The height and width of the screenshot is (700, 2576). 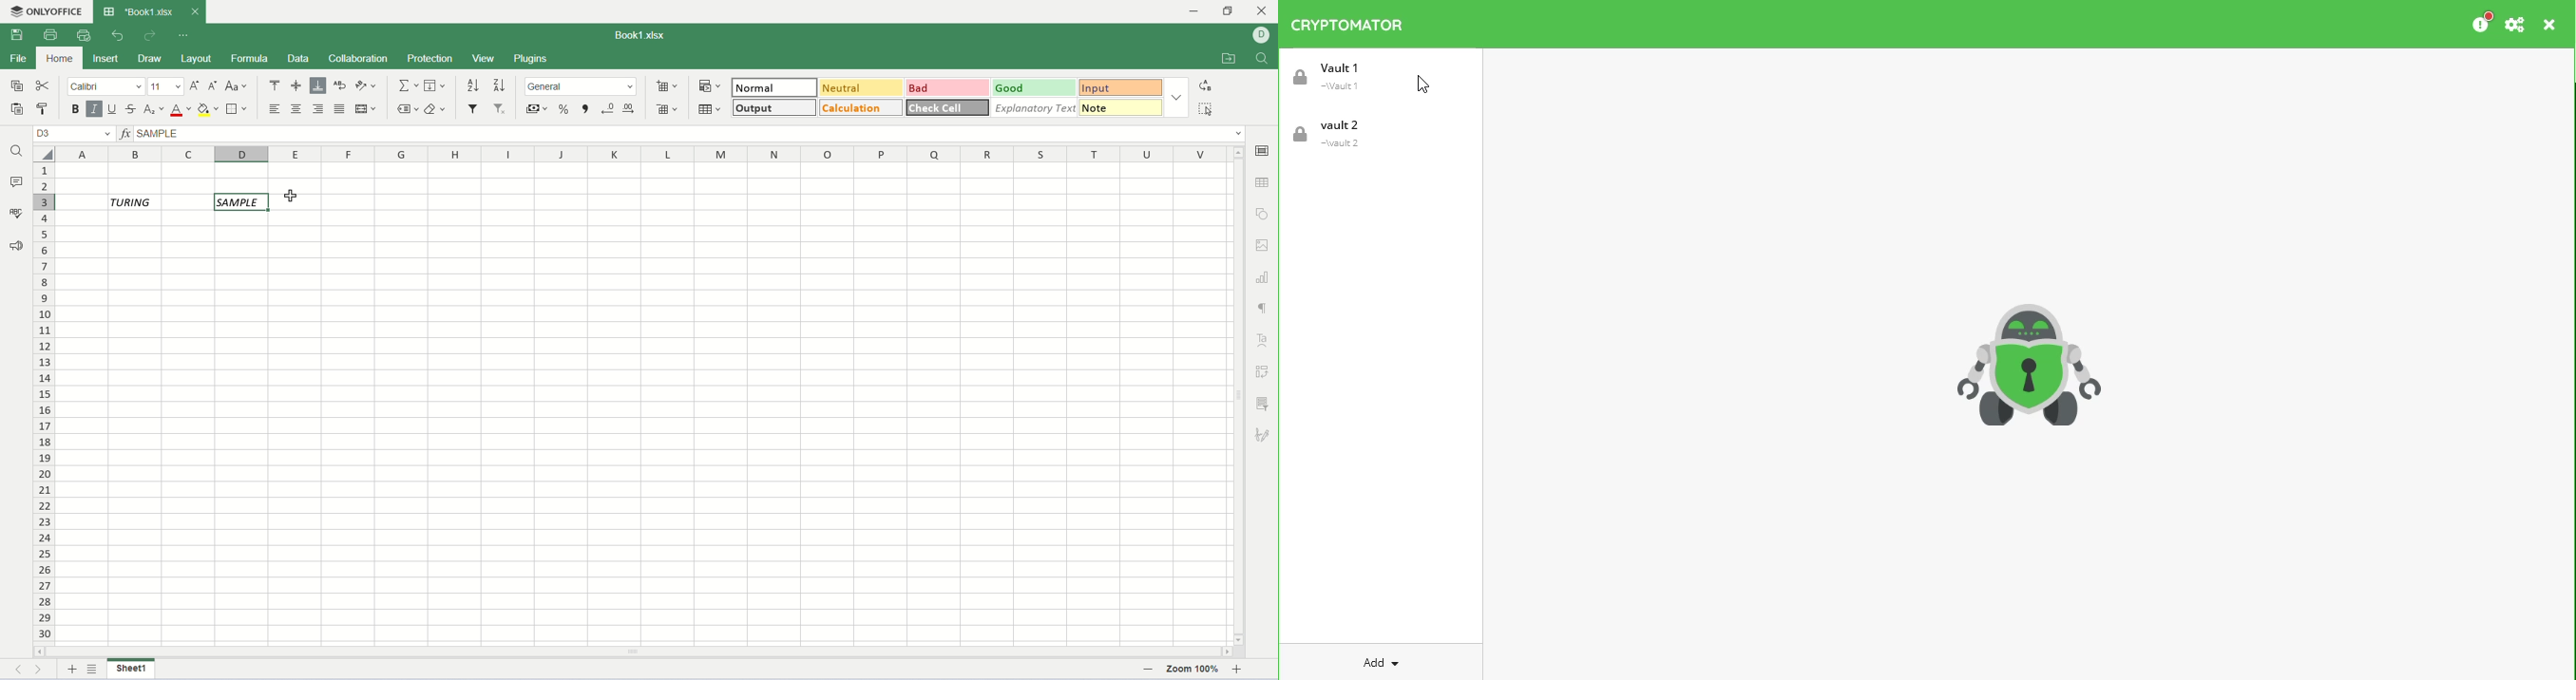 What do you see at coordinates (208, 110) in the screenshot?
I see `background color` at bounding box center [208, 110].